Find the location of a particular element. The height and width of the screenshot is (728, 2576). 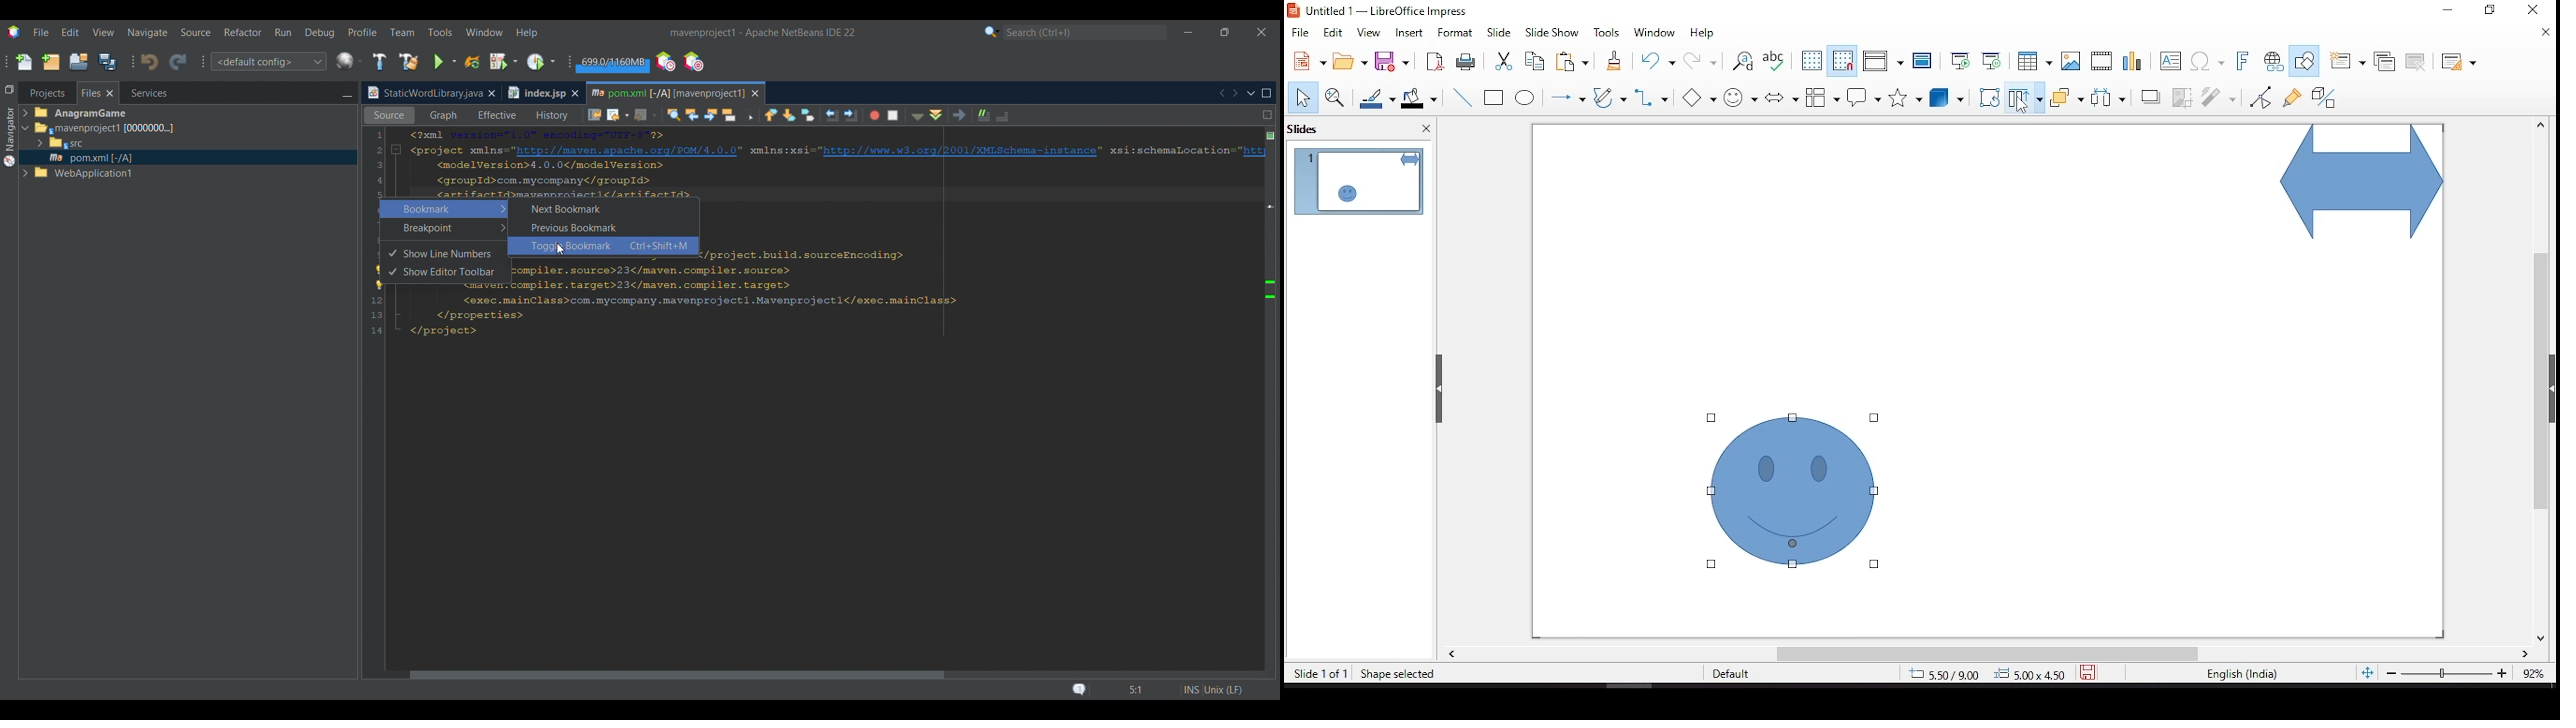

restore is located at coordinates (2495, 14).